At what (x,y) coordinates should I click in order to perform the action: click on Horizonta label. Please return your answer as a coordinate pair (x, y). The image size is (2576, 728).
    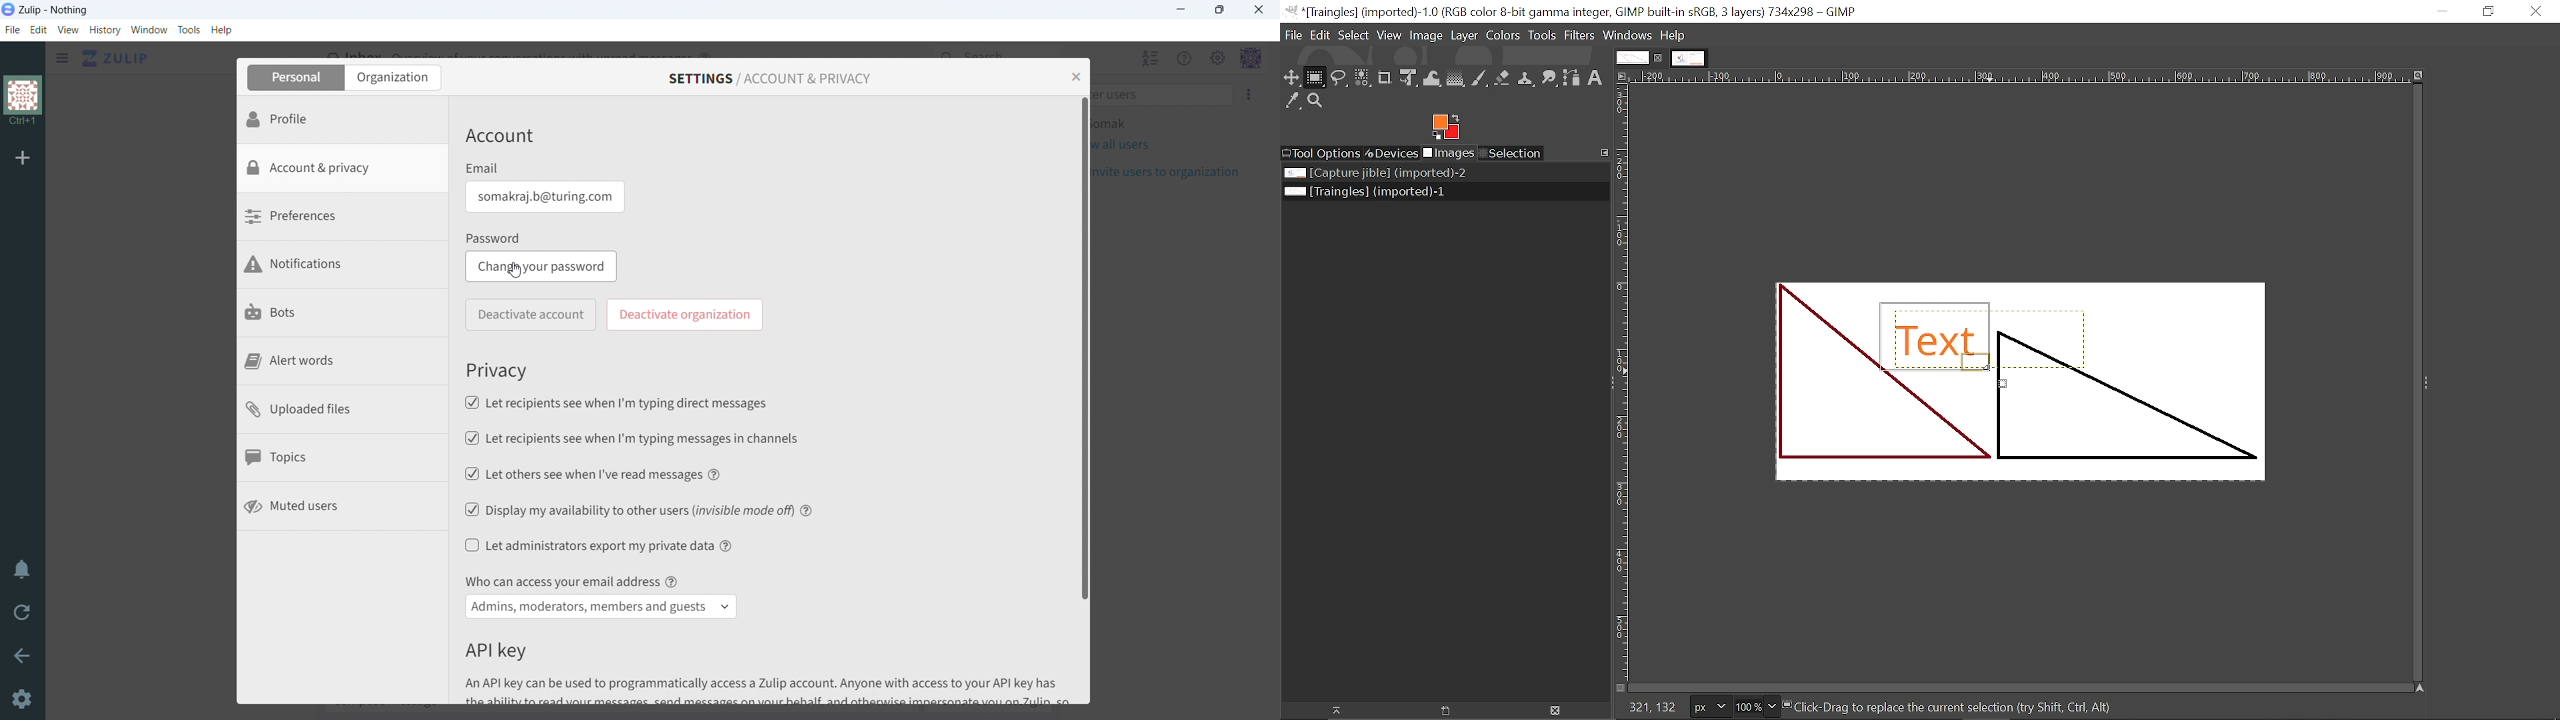
    Looking at the image, I should click on (2020, 77).